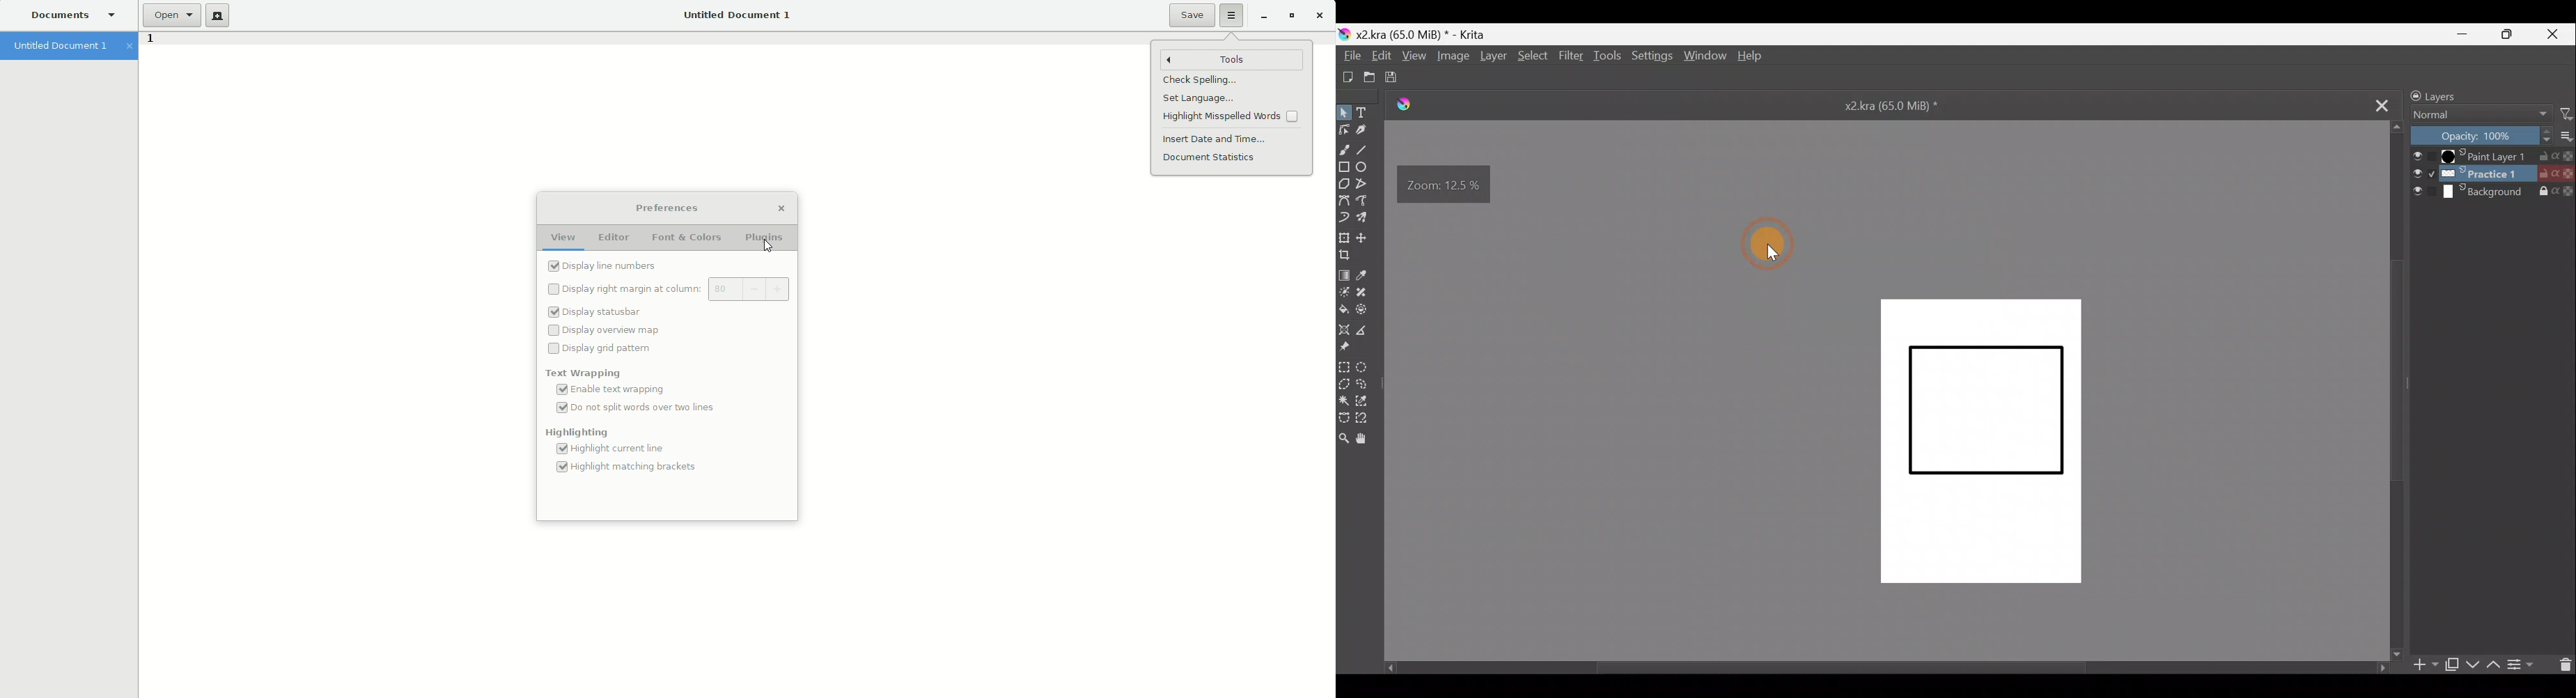  What do you see at coordinates (2471, 664) in the screenshot?
I see `Move layer/mask down` at bounding box center [2471, 664].